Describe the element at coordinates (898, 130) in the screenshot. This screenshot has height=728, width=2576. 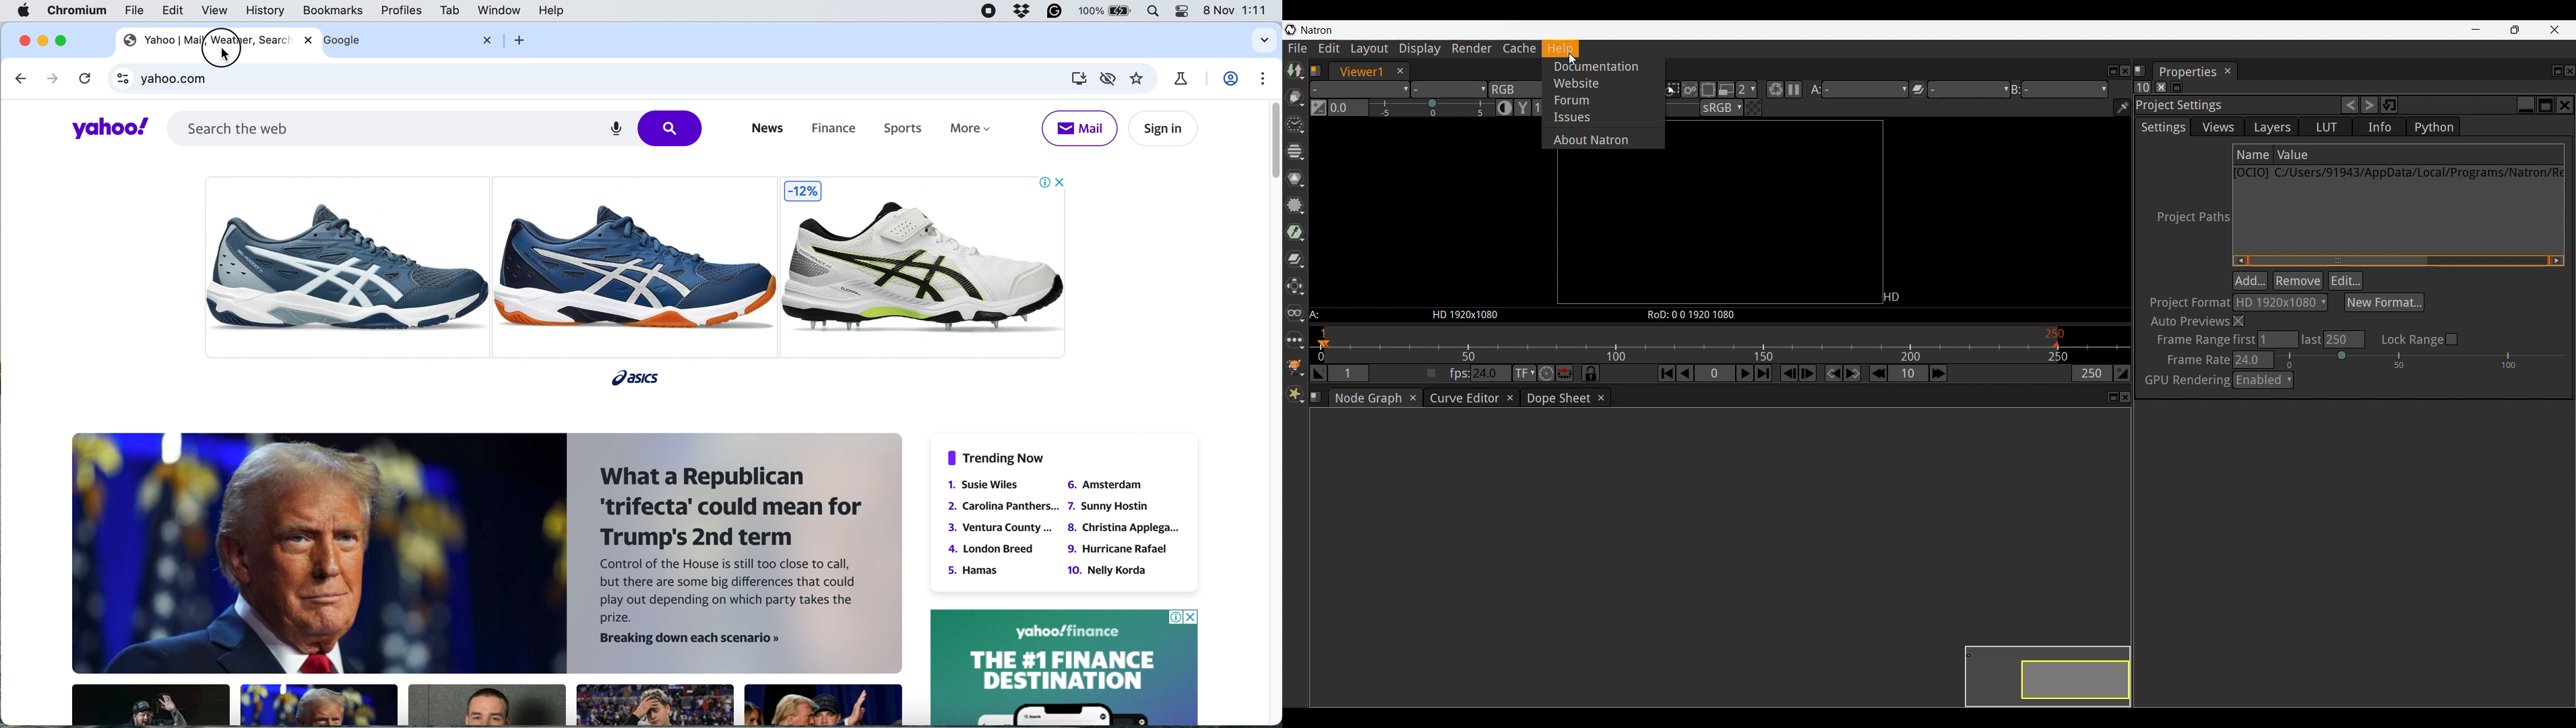
I see `sports` at that location.